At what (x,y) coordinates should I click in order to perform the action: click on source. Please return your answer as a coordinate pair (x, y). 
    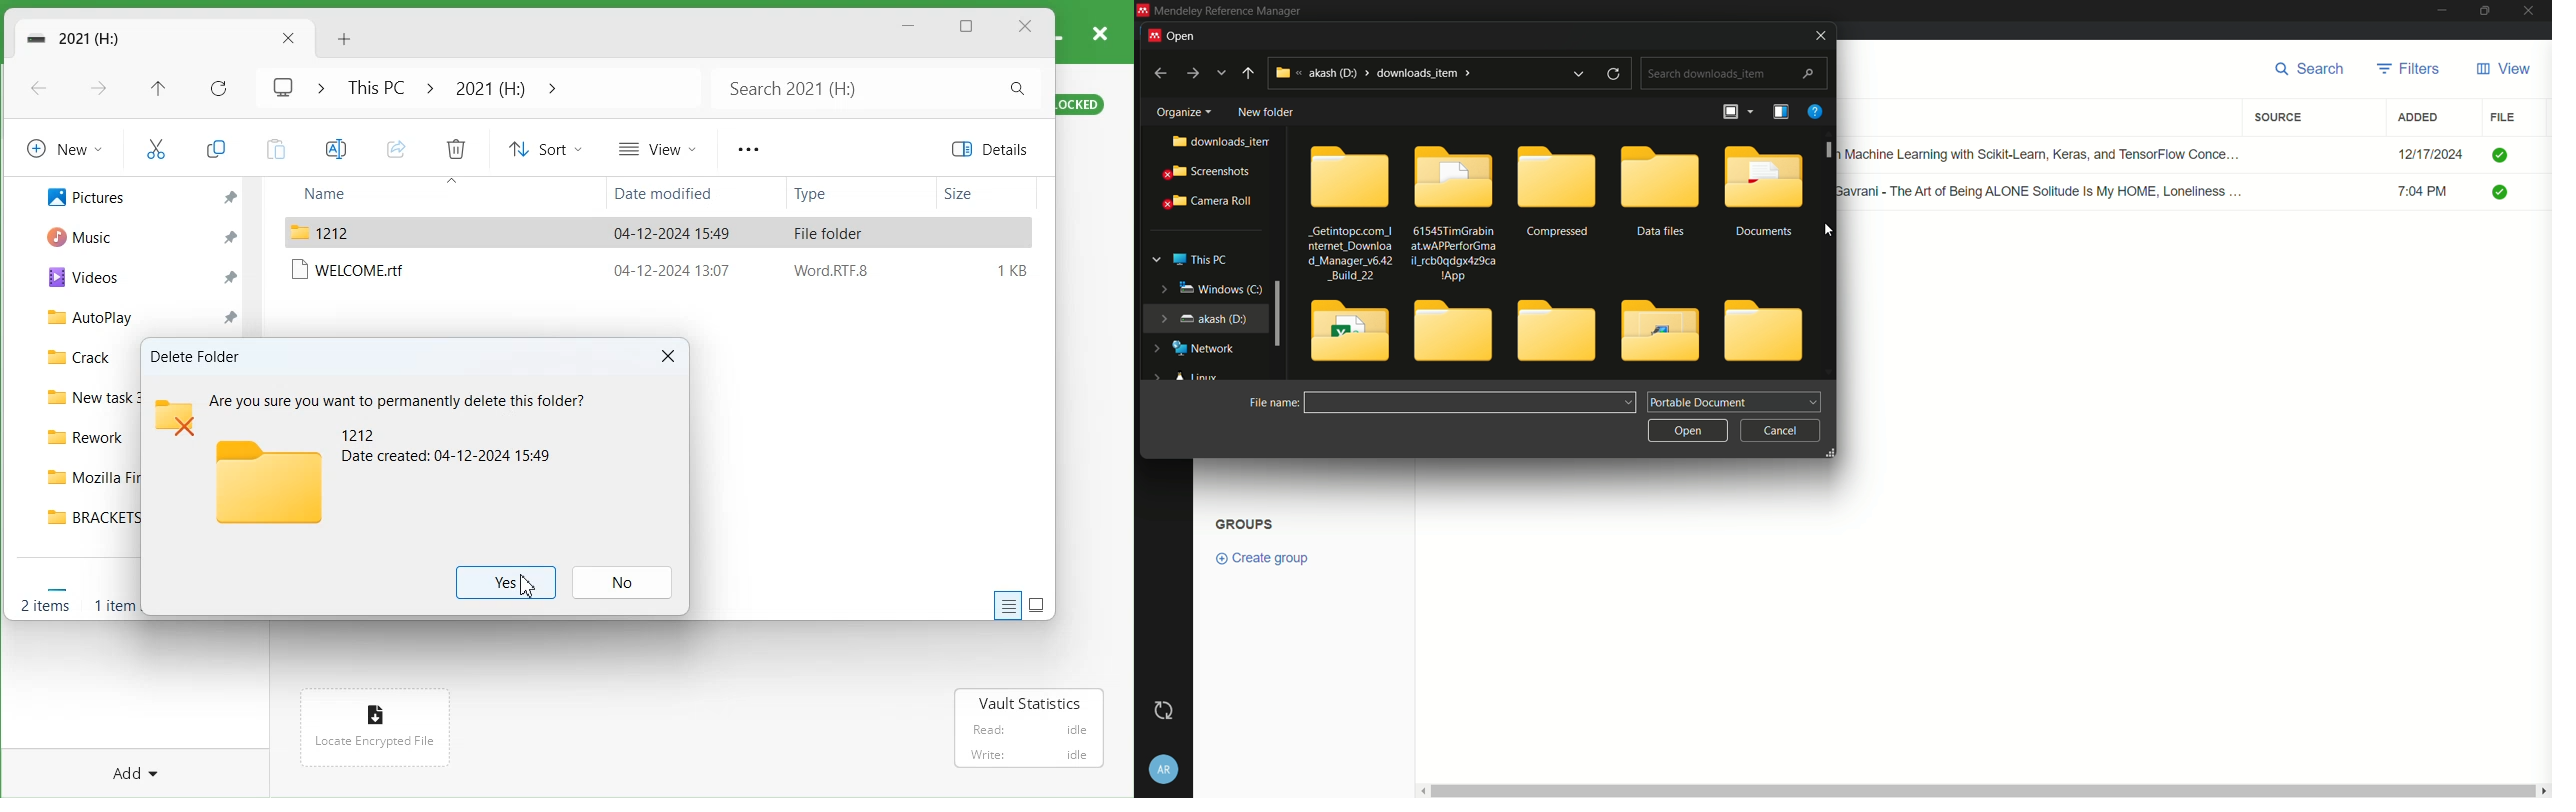
    Looking at the image, I should click on (2281, 117).